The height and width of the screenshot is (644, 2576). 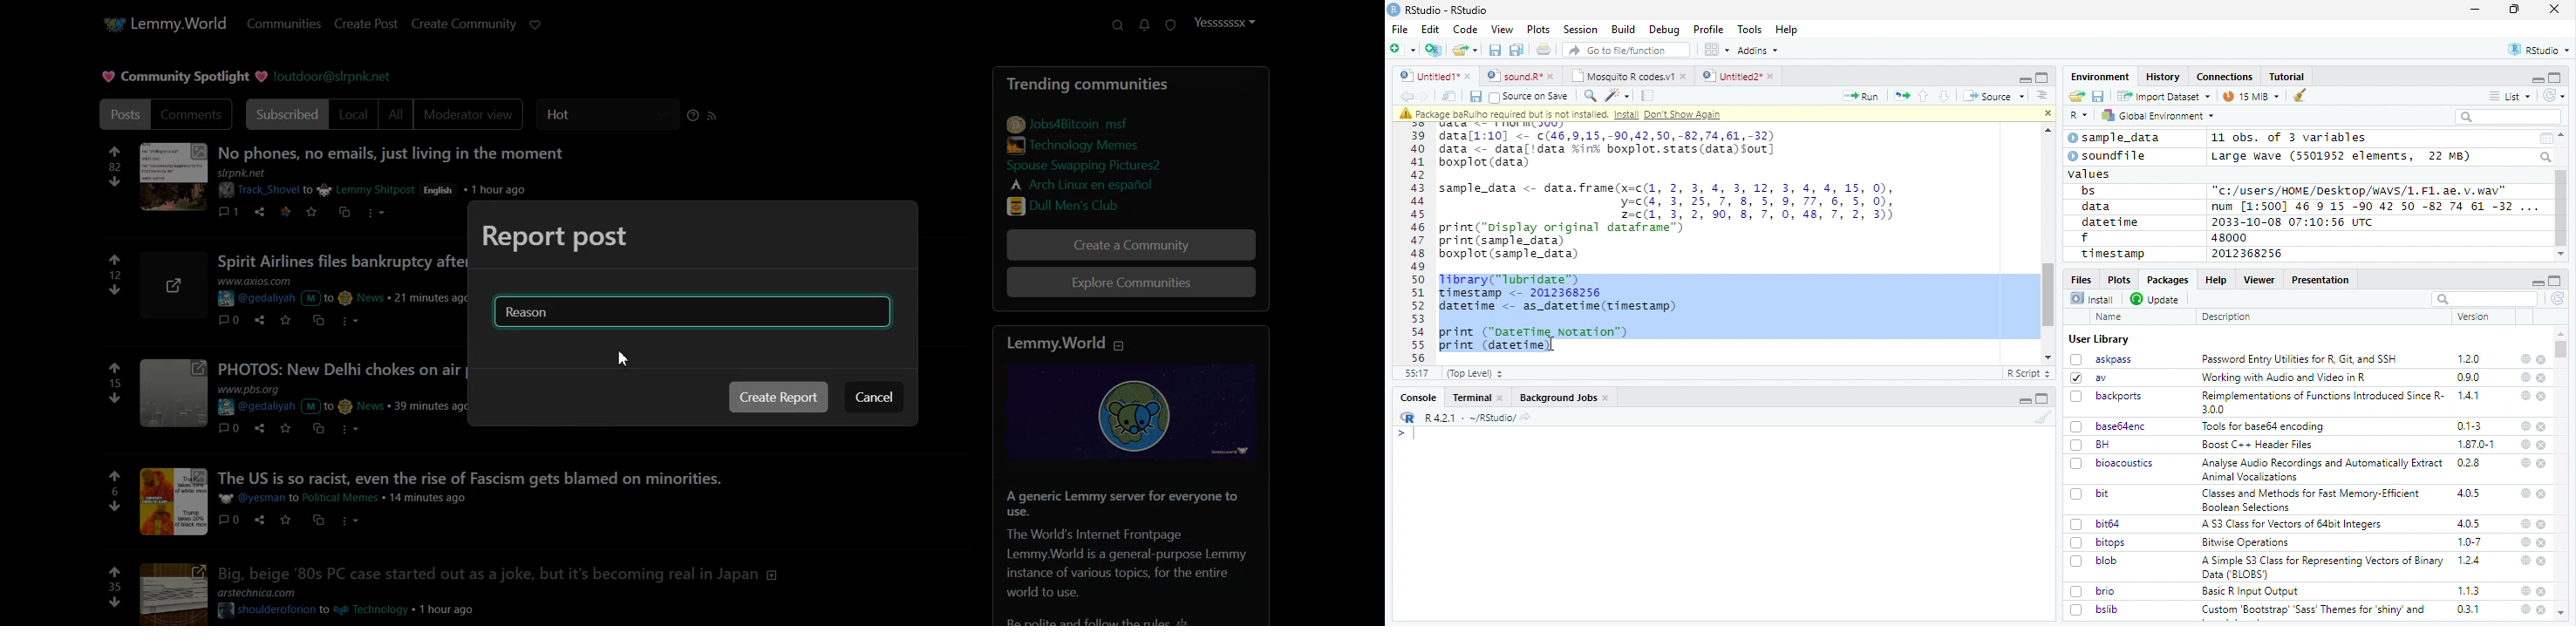 I want to click on Create a project, so click(x=1434, y=50).